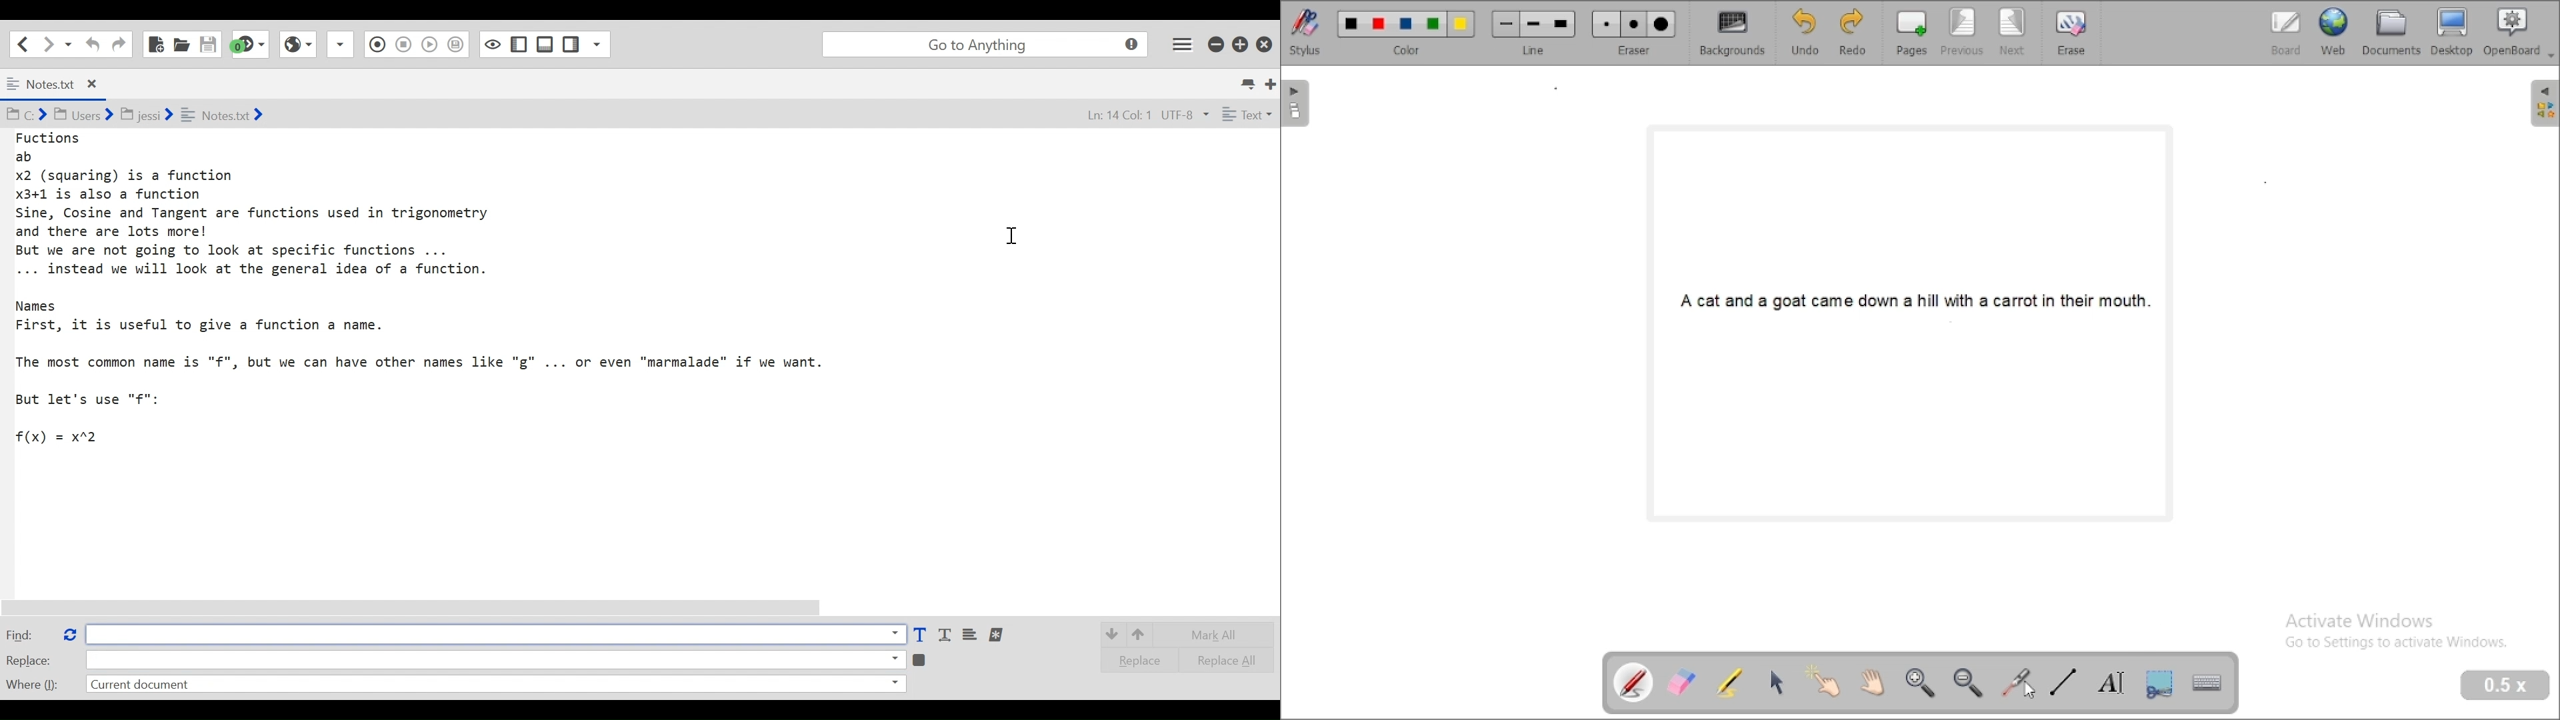 Image resolution: width=2576 pixels, height=728 pixels. I want to click on select and modify objects, so click(1776, 683).